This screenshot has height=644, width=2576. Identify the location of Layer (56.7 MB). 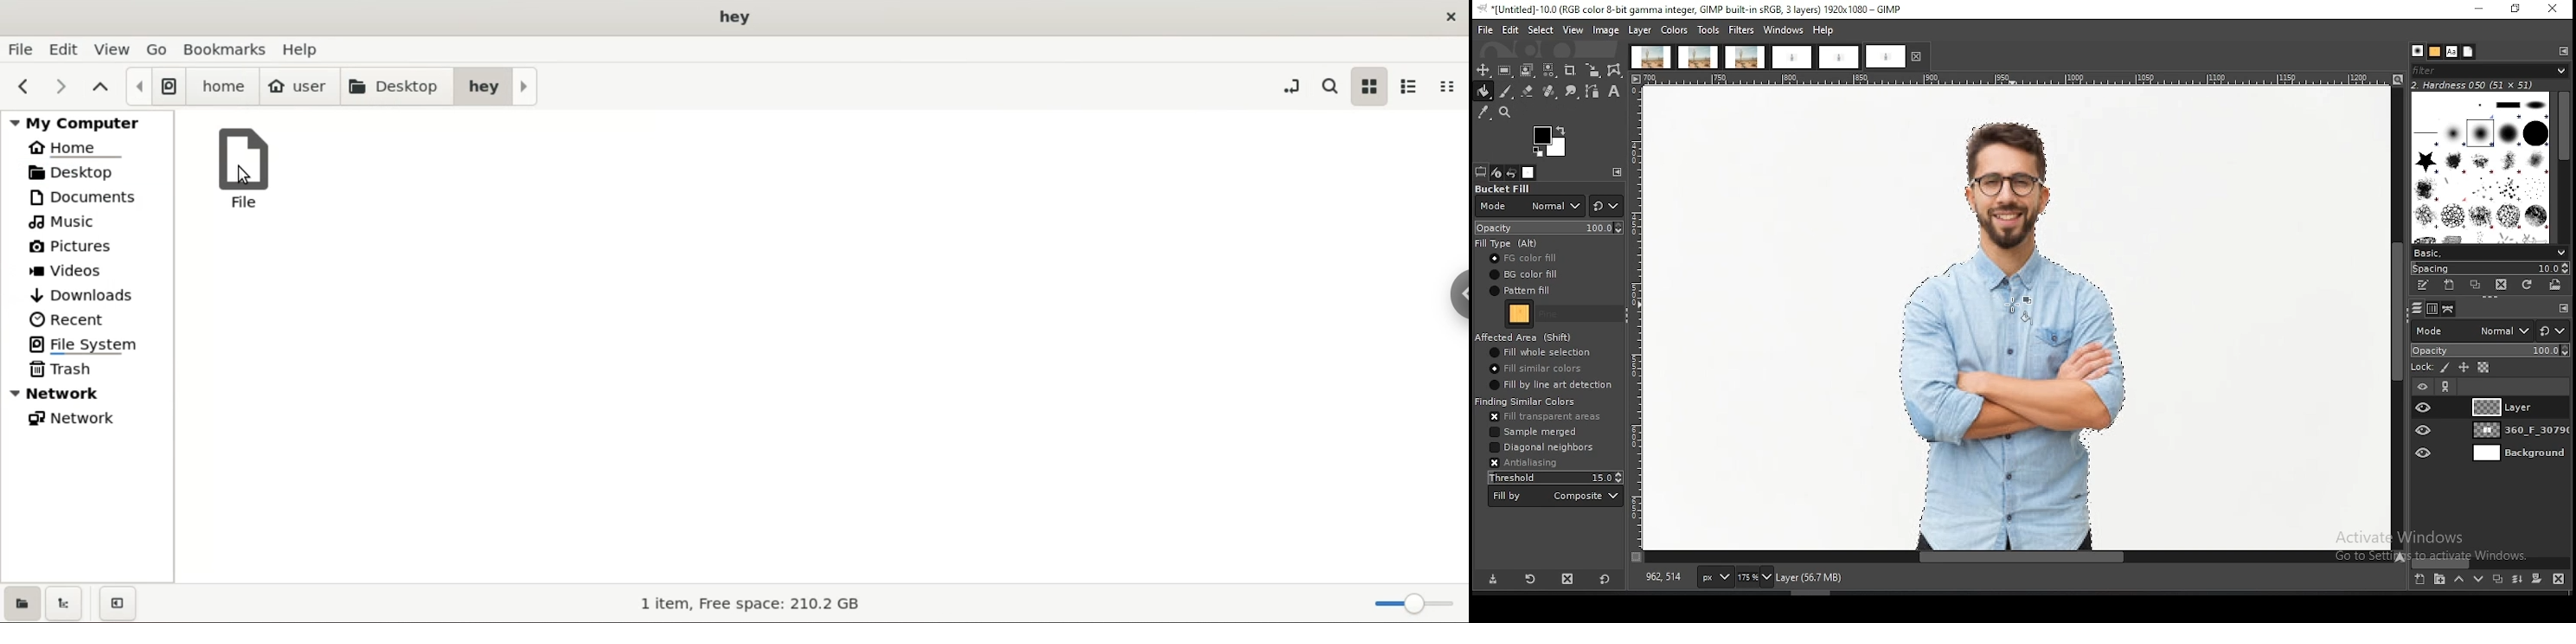
(1821, 578).